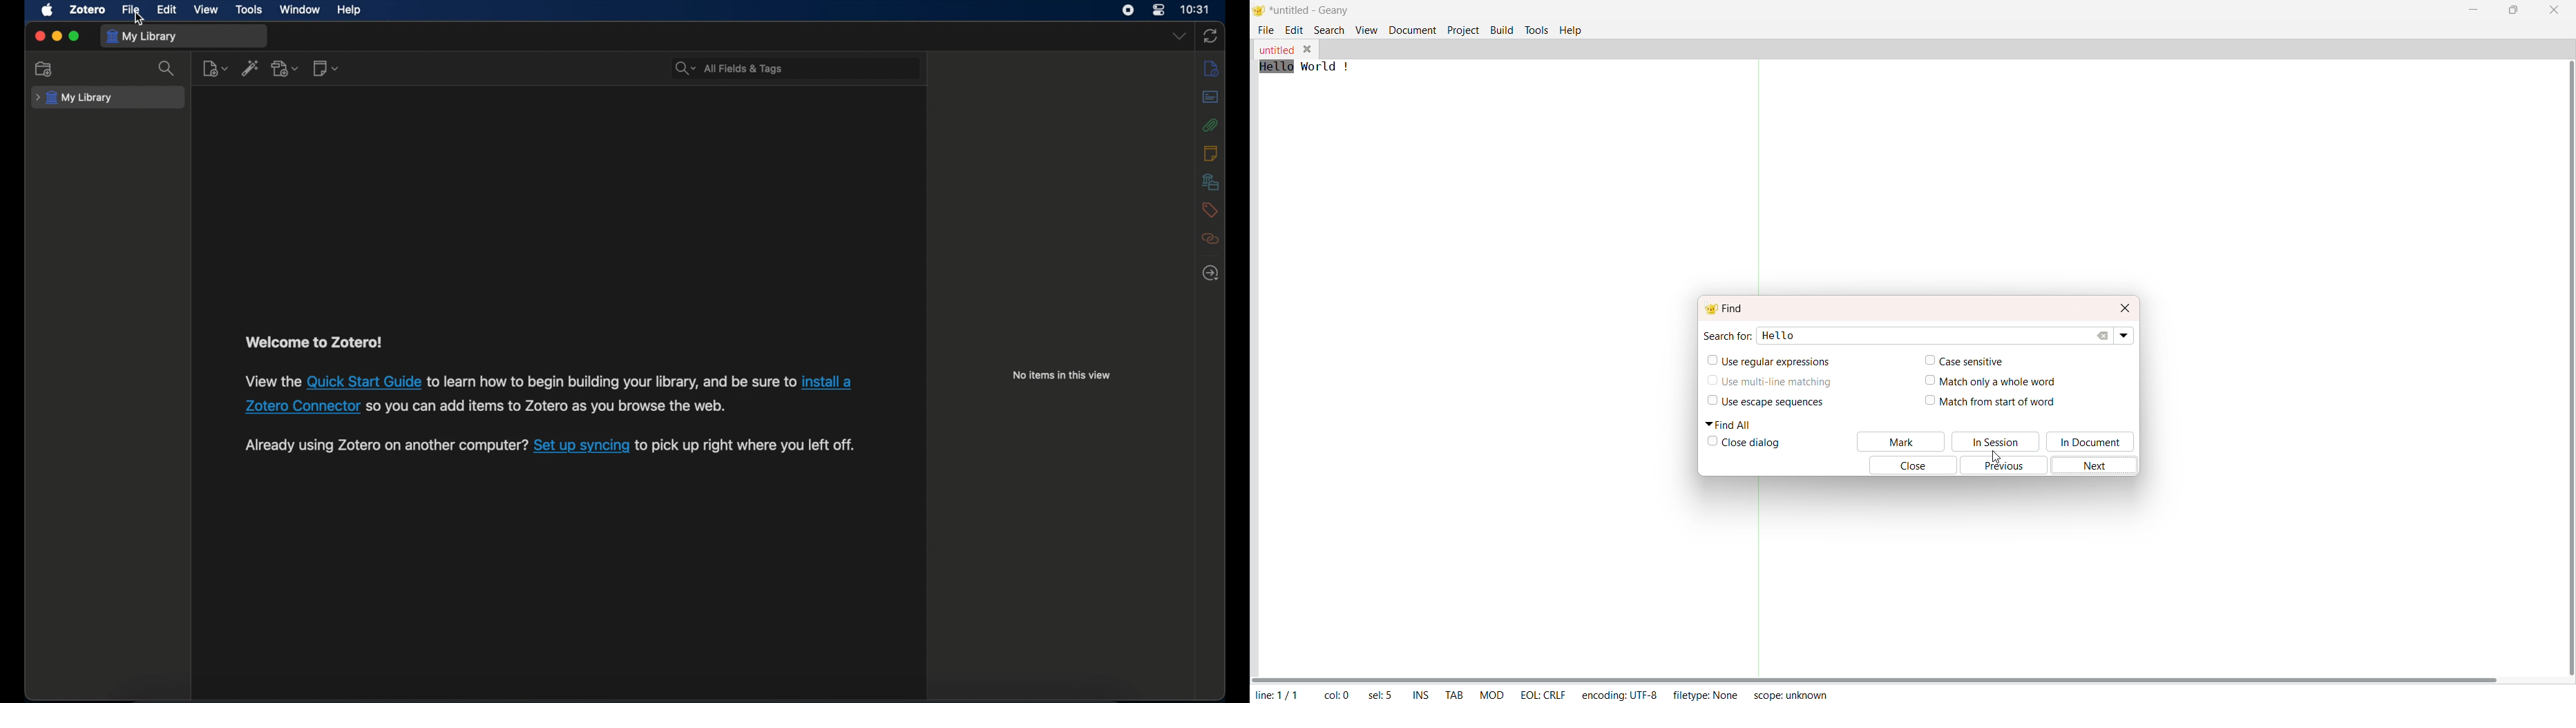 Image resolution: width=2576 pixels, height=728 pixels. I want to click on Find, so click(1730, 307).